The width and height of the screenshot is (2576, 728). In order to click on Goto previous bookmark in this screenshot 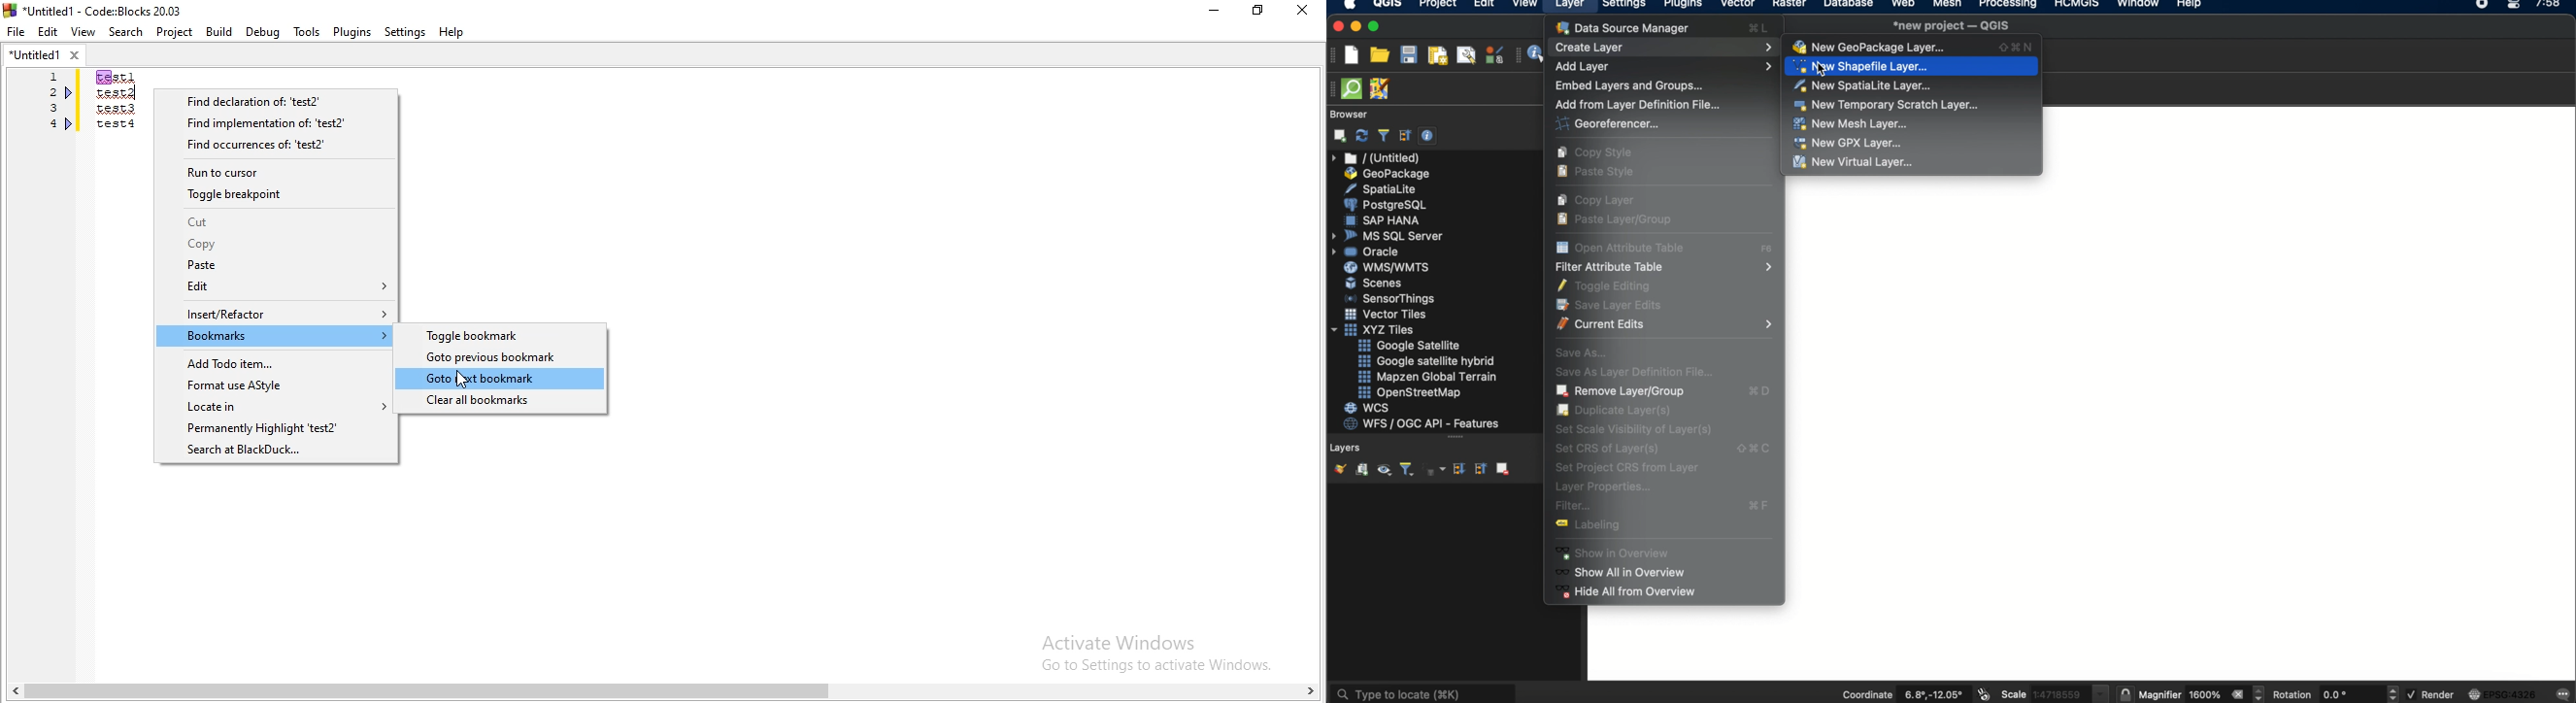, I will do `click(503, 356)`.